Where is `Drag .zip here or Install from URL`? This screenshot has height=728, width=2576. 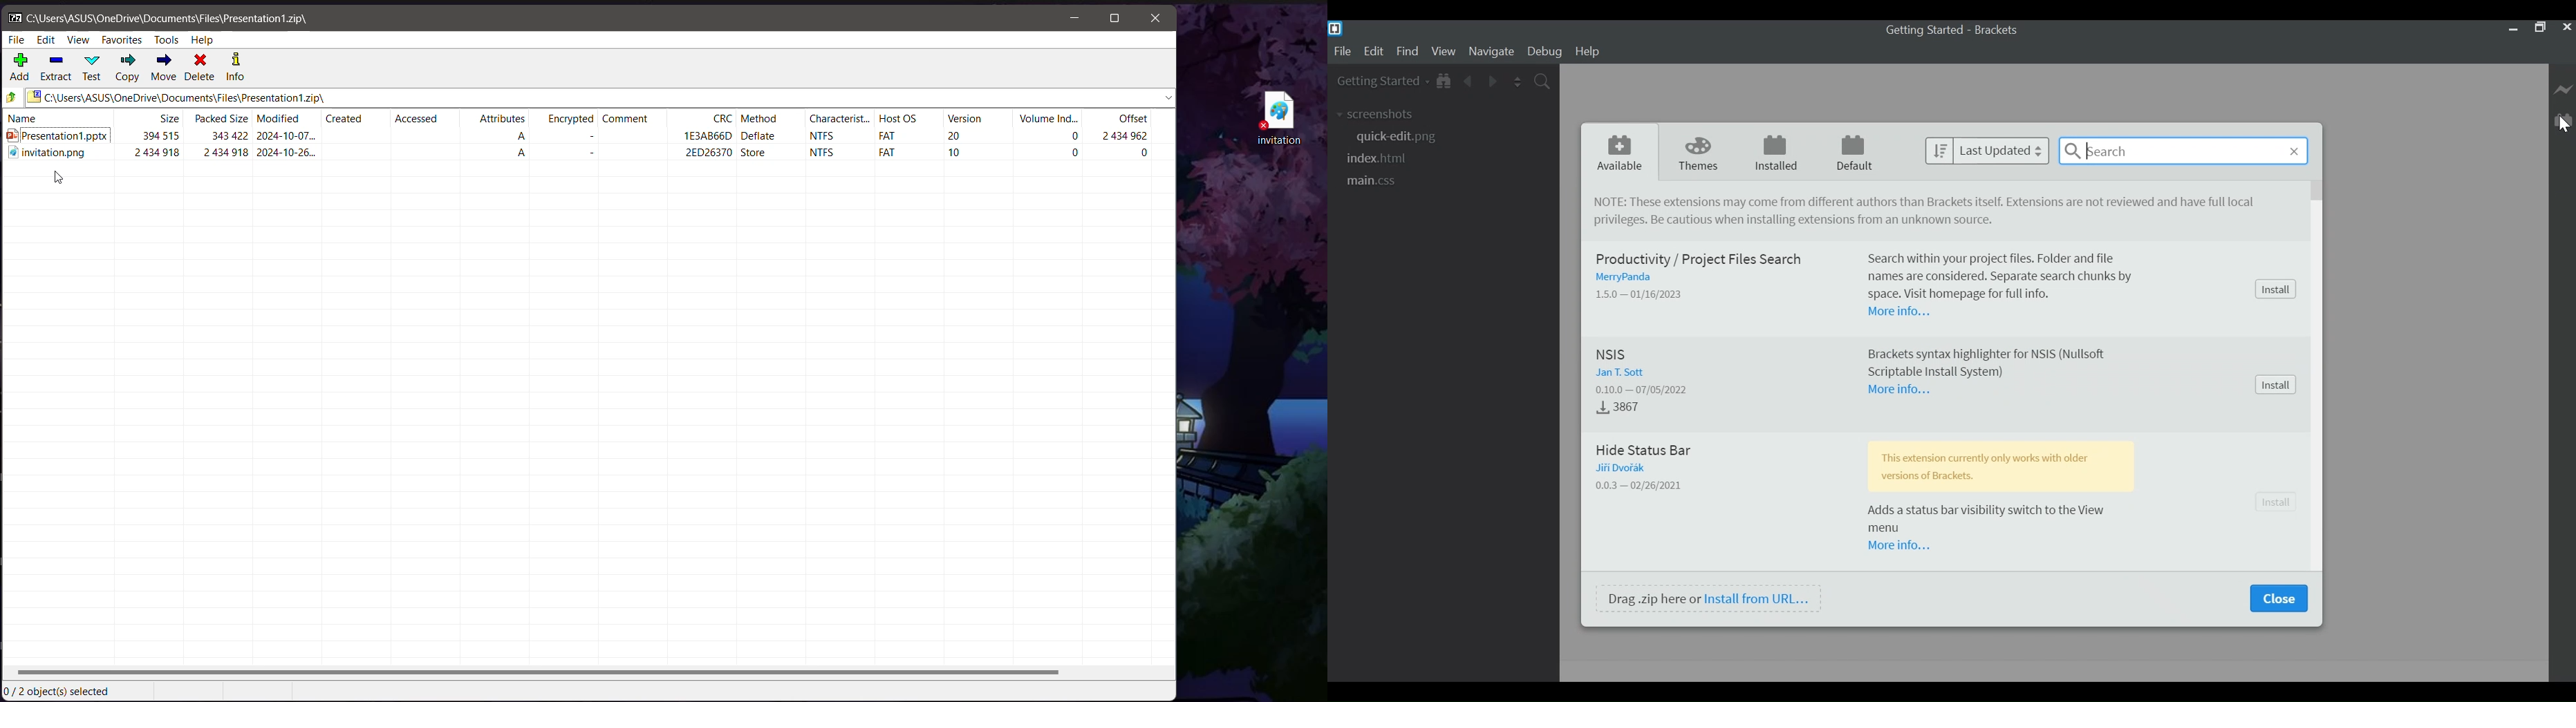
Drag .zip here or Install from URL is located at coordinates (1709, 599).